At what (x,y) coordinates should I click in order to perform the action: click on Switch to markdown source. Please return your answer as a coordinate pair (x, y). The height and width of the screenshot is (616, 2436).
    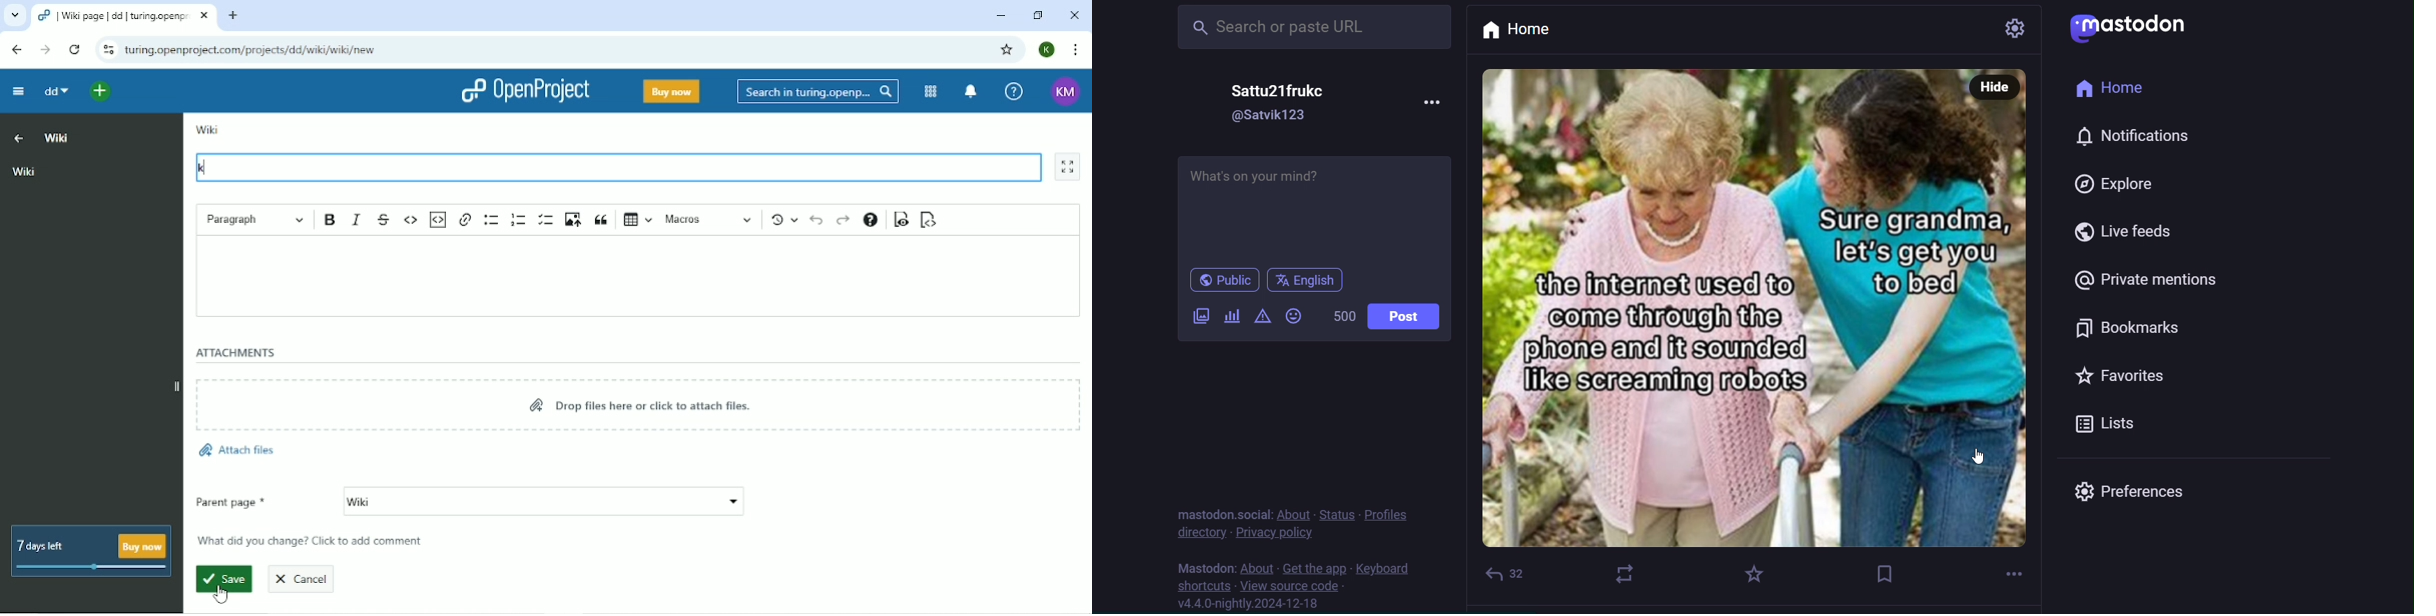
    Looking at the image, I should click on (929, 218).